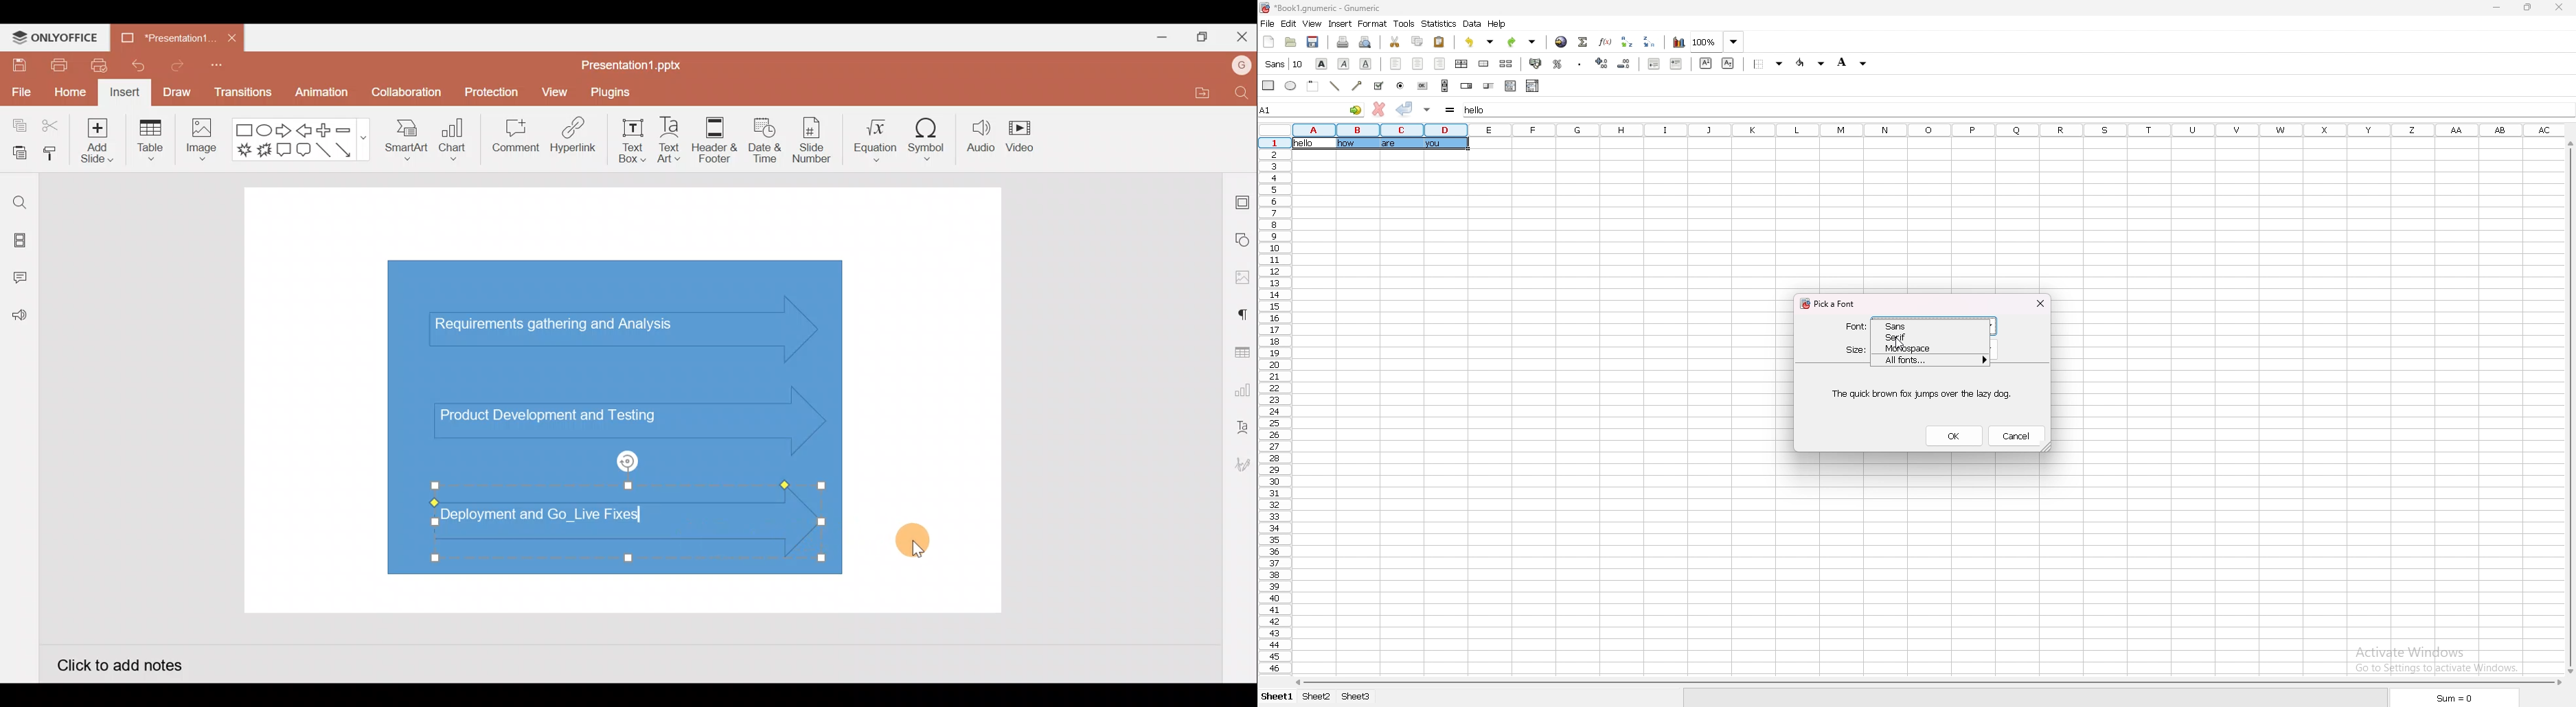 The height and width of the screenshot is (728, 2576). Describe the element at coordinates (176, 92) in the screenshot. I see `Draw` at that location.